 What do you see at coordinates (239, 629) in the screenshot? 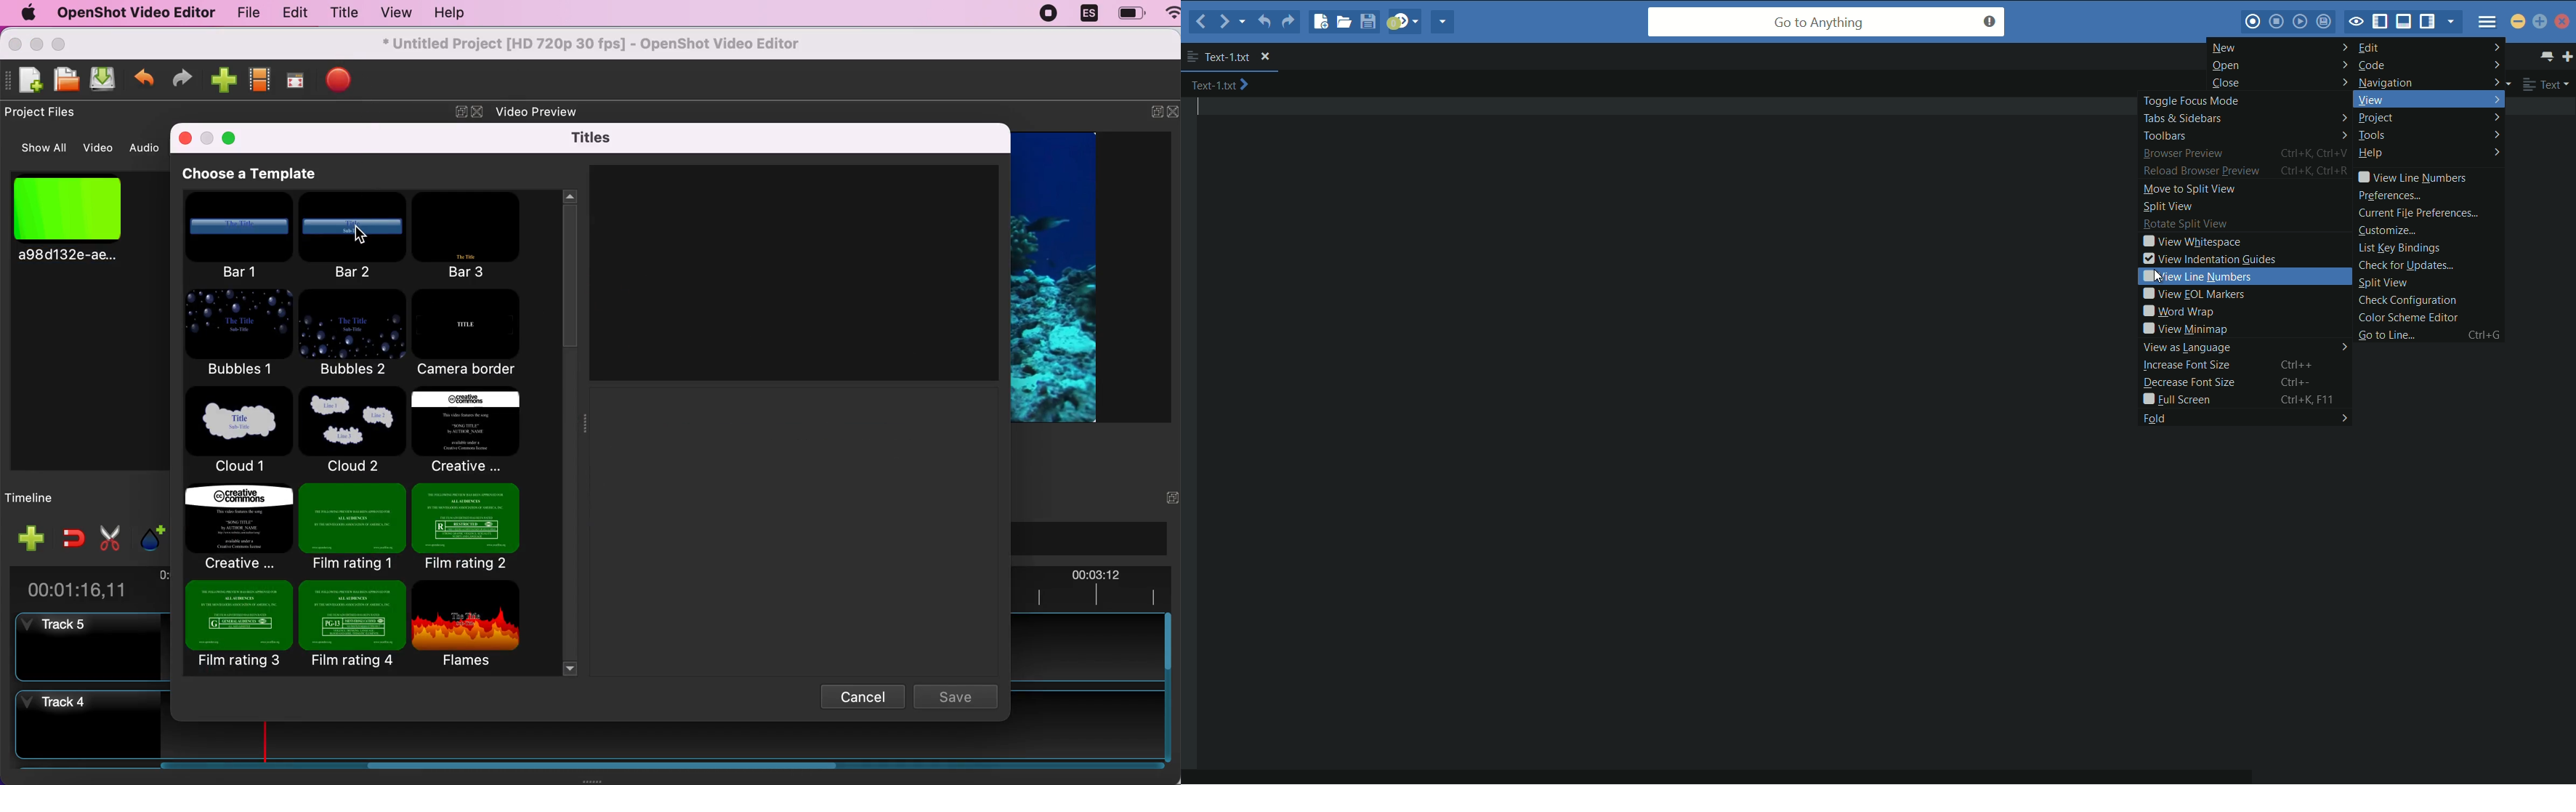
I see `film rating 3` at bounding box center [239, 629].